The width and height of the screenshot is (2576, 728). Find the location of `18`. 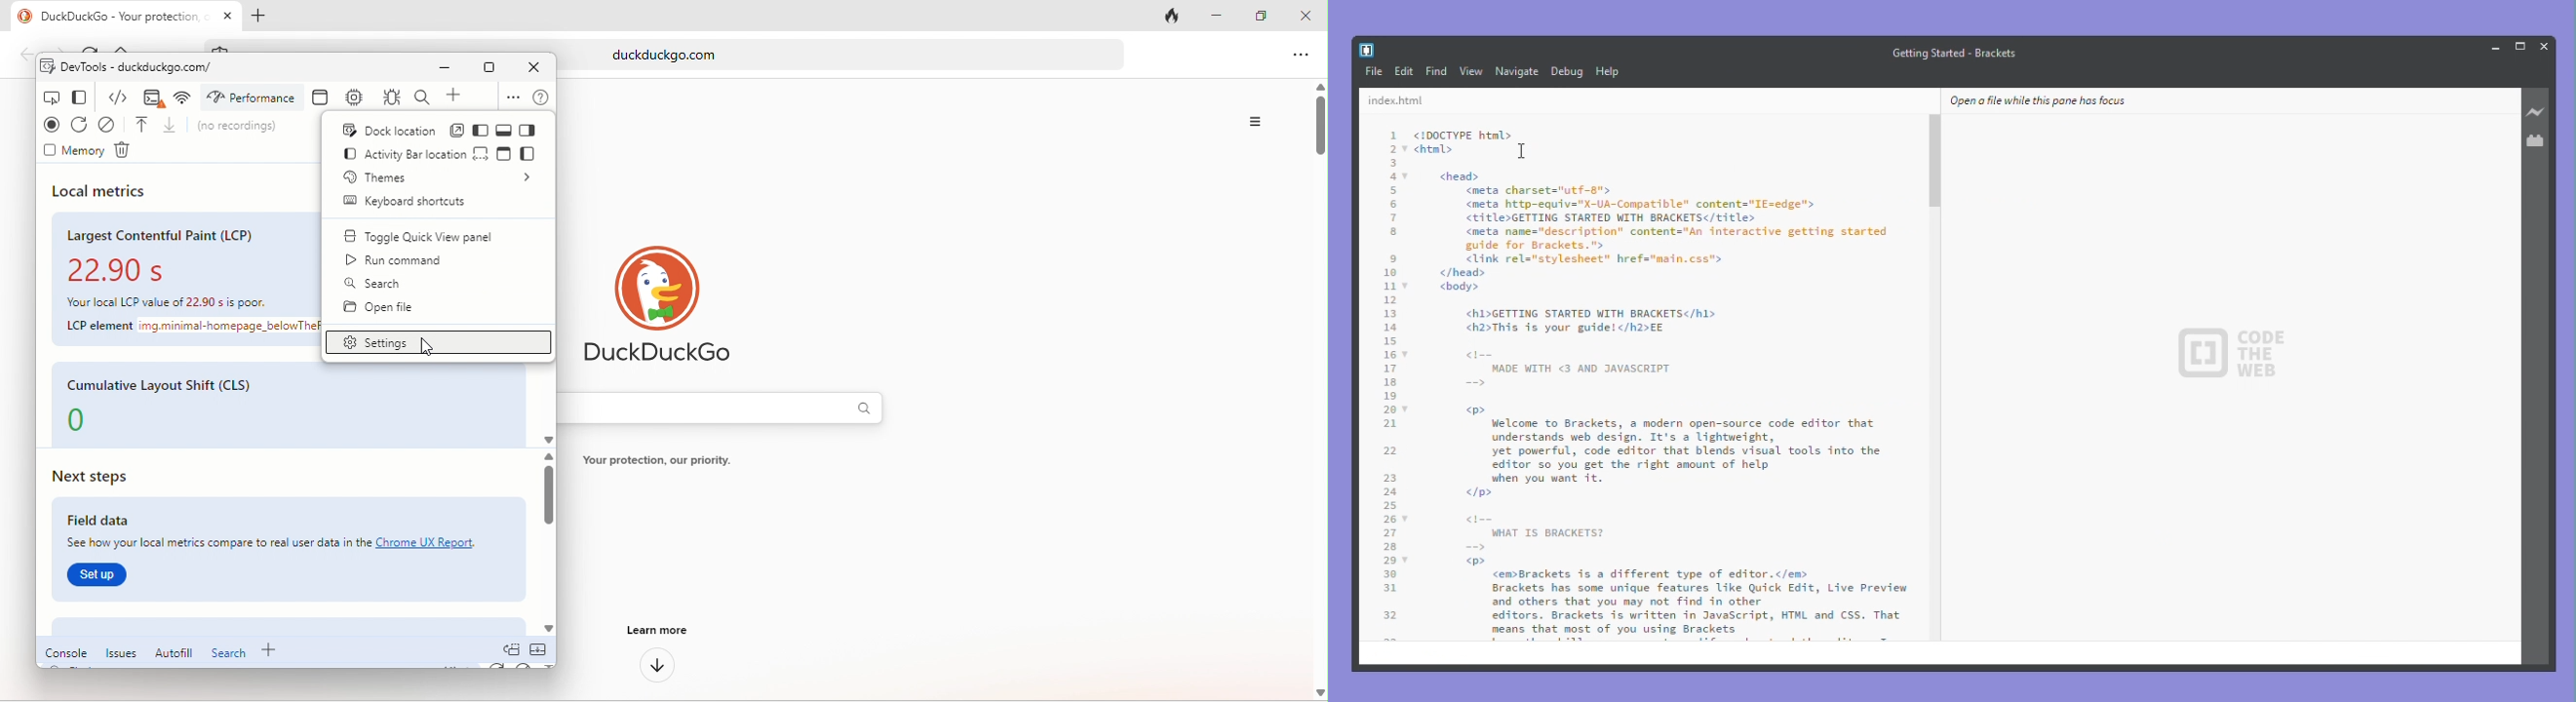

18 is located at coordinates (1389, 383).